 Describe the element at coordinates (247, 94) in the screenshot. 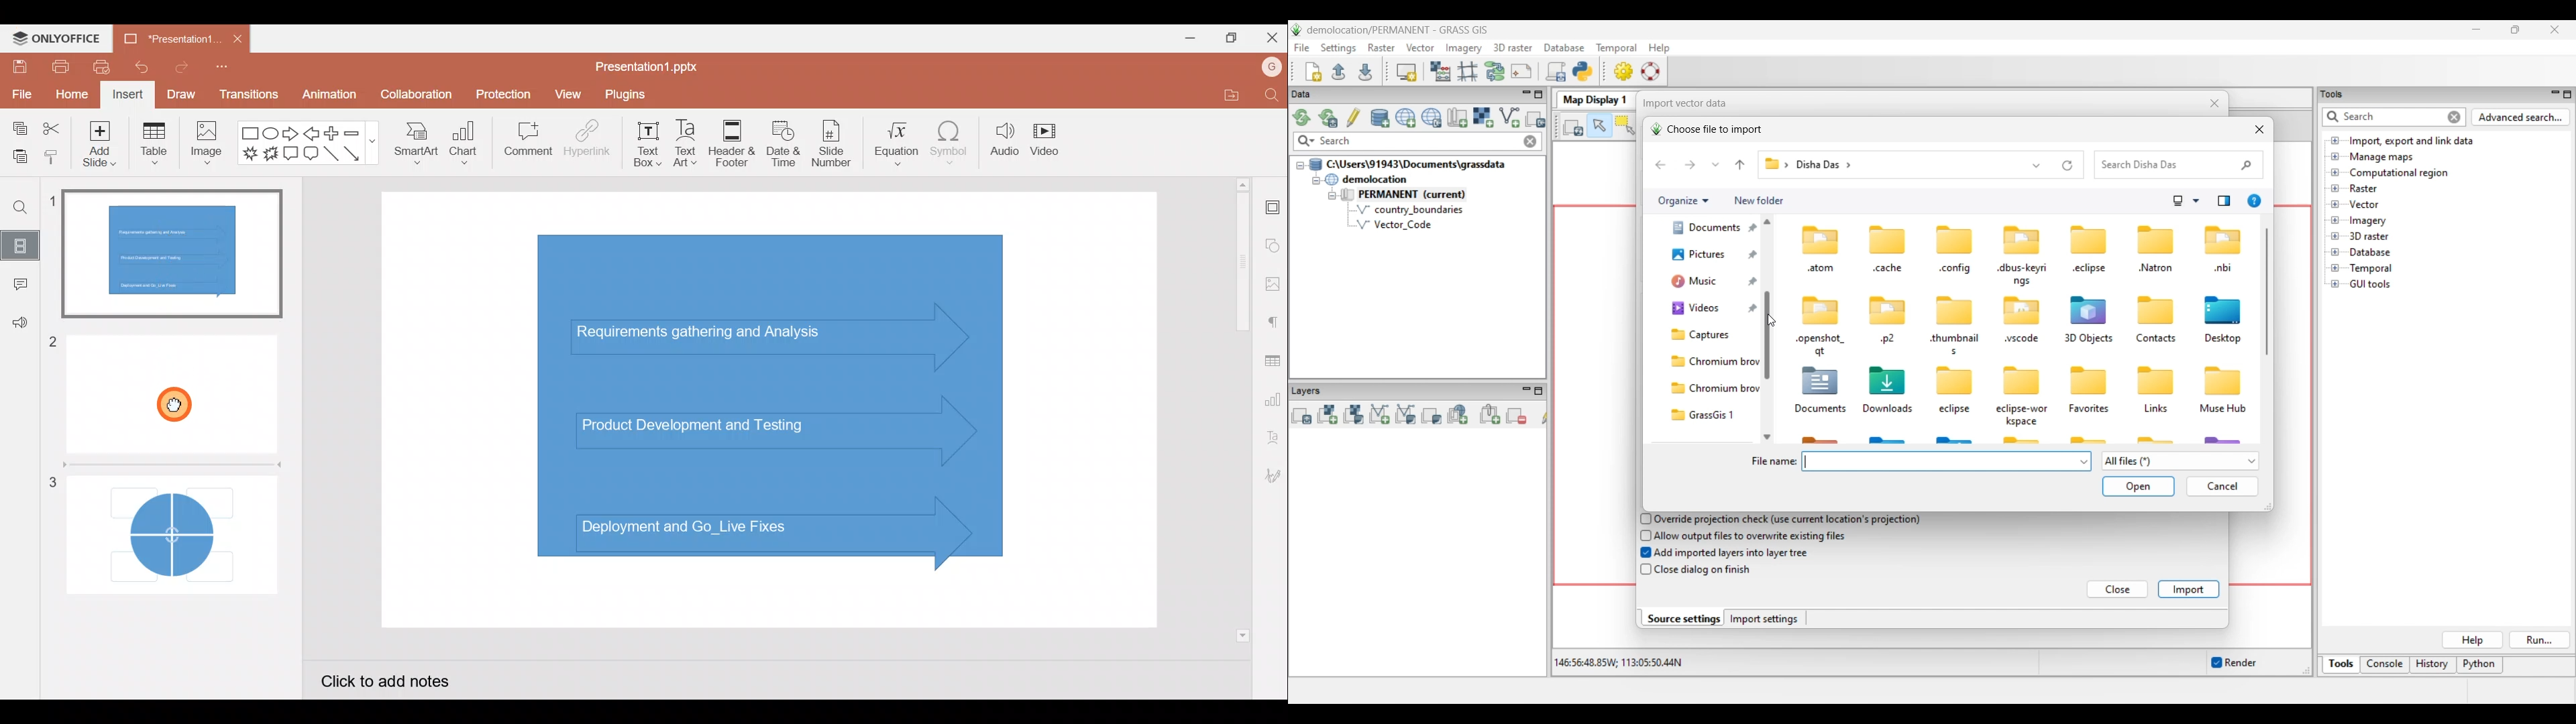

I see `Transitions` at that location.